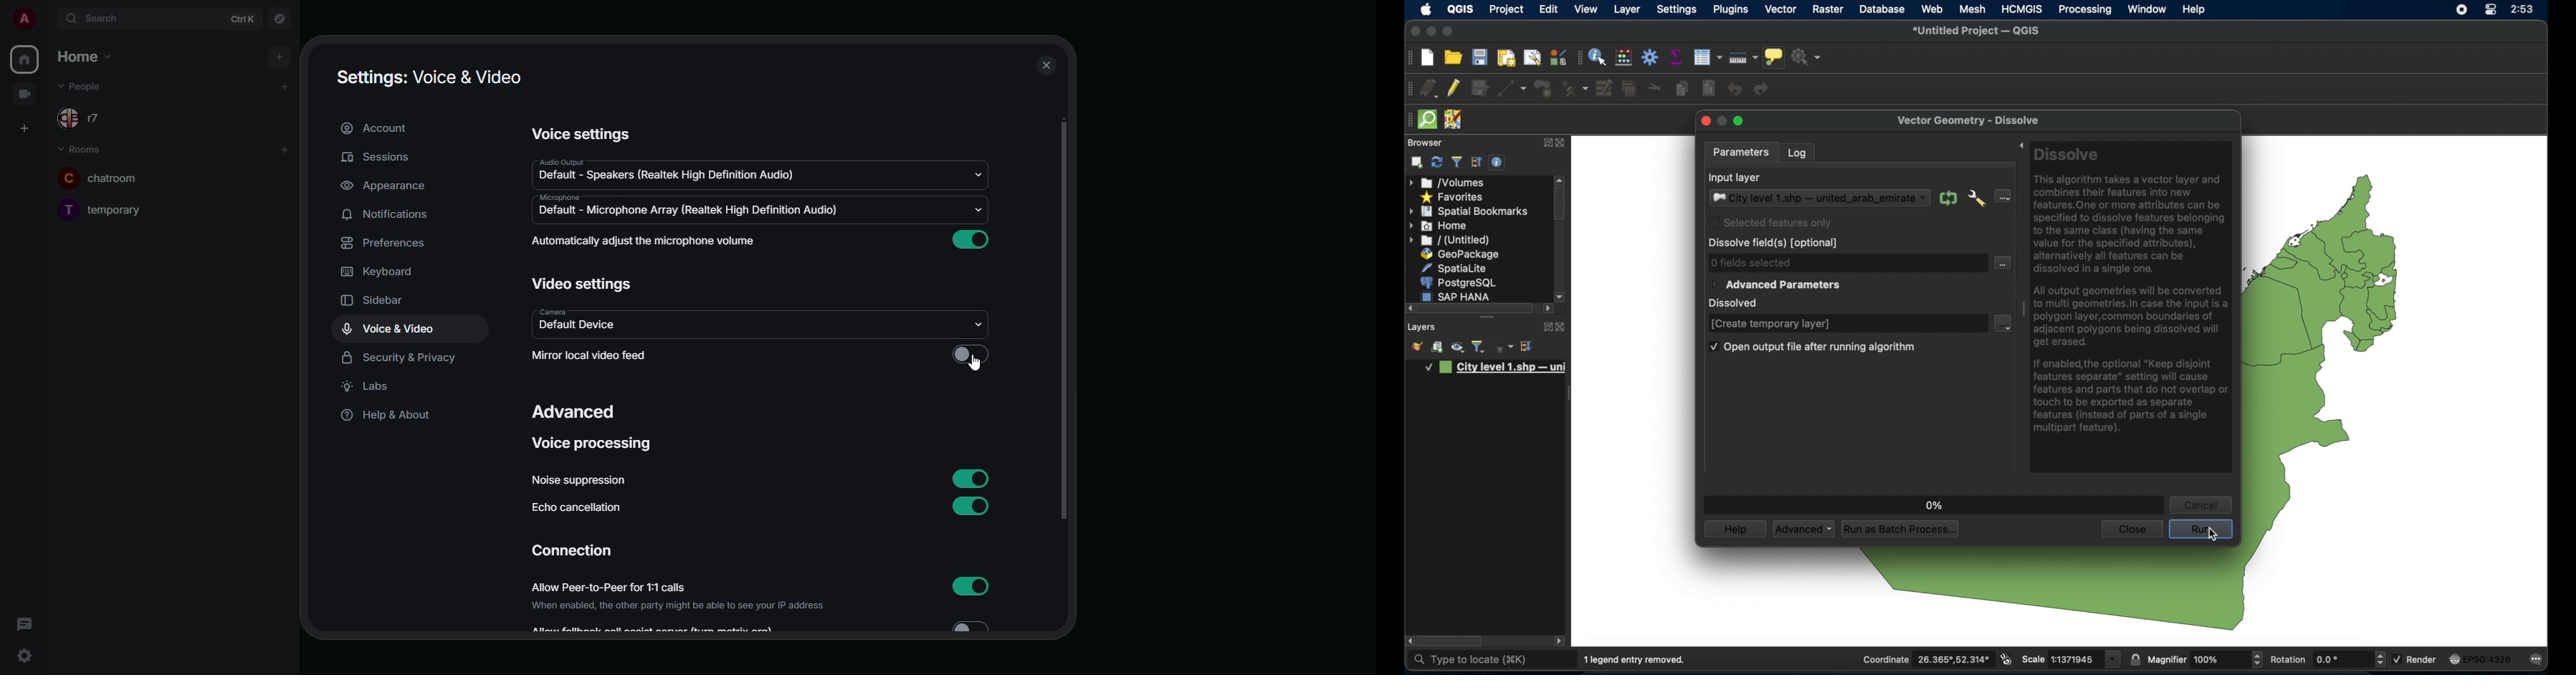 The width and height of the screenshot is (2576, 700). Describe the element at coordinates (386, 187) in the screenshot. I see `appearance` at that location.